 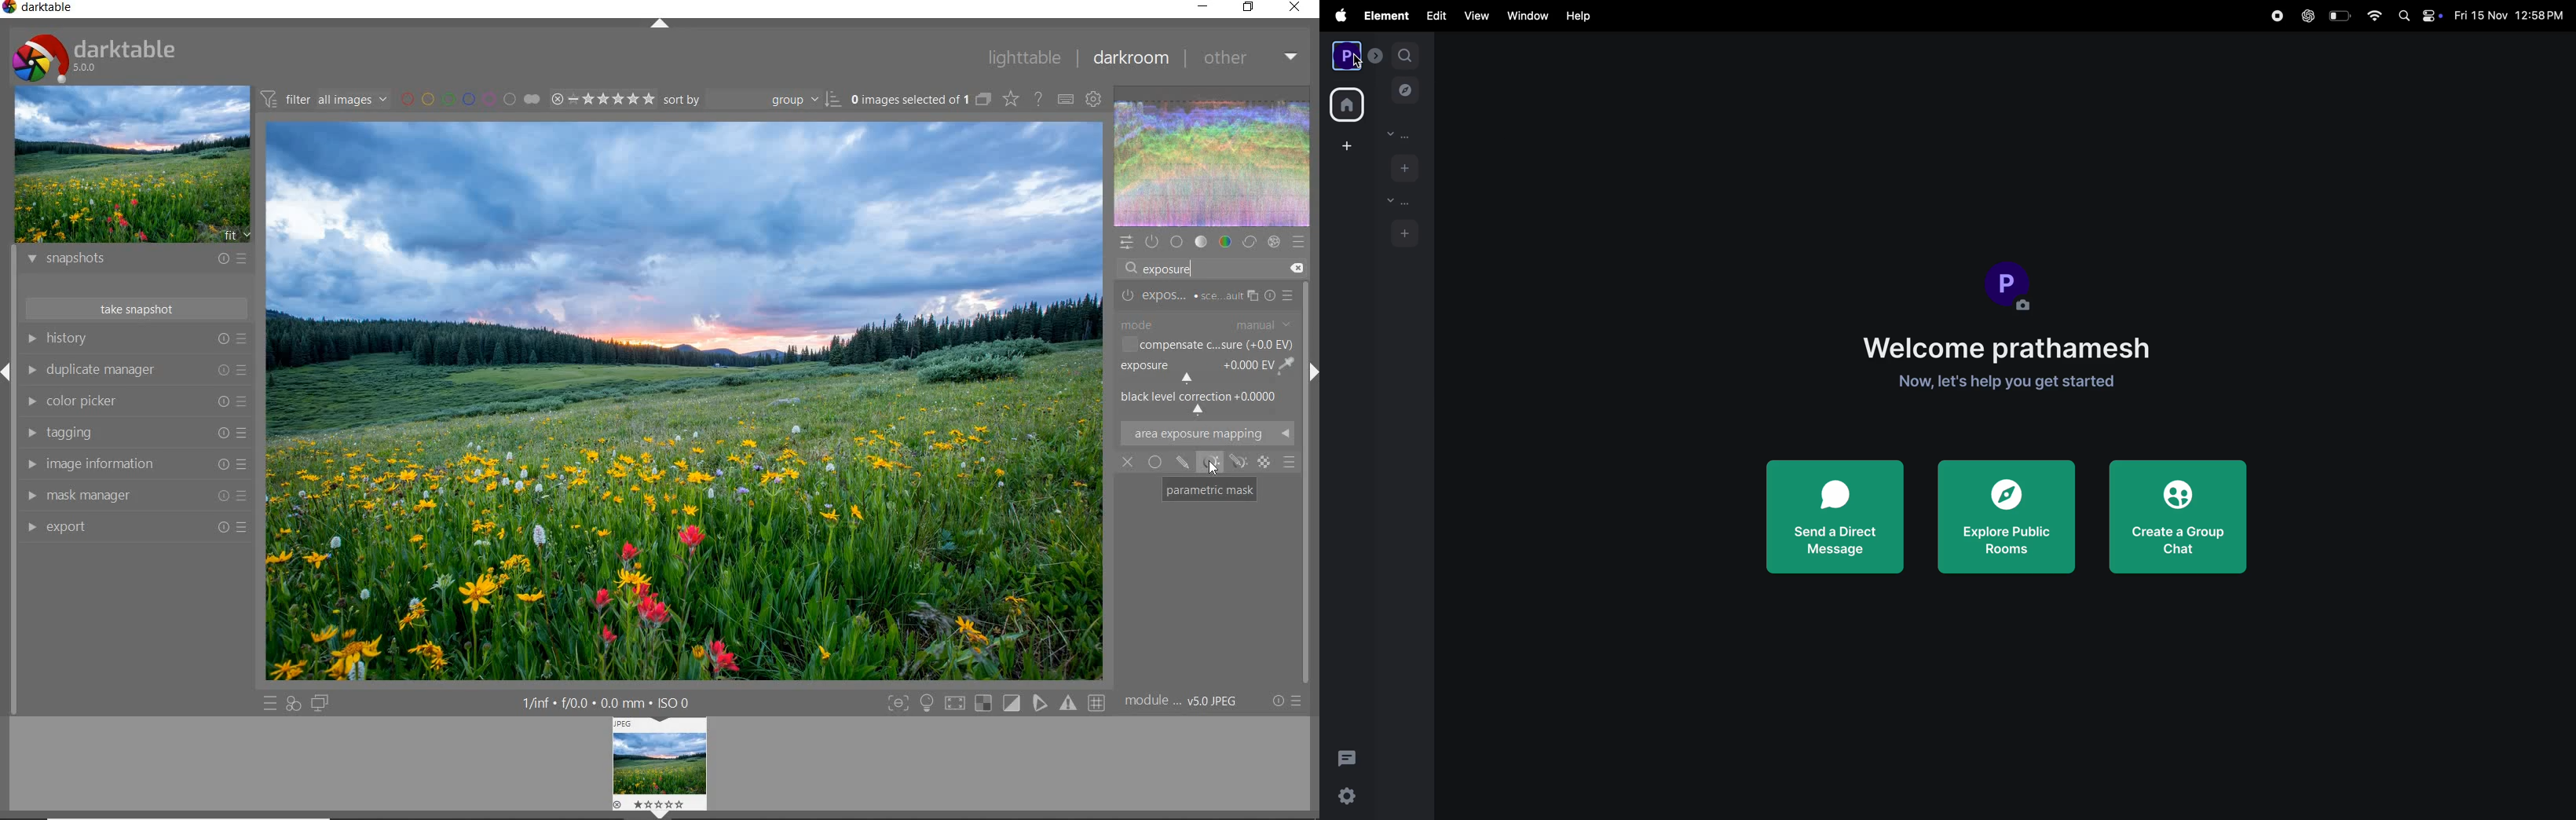 I want to click on image preview, so click(x=134, y=165).